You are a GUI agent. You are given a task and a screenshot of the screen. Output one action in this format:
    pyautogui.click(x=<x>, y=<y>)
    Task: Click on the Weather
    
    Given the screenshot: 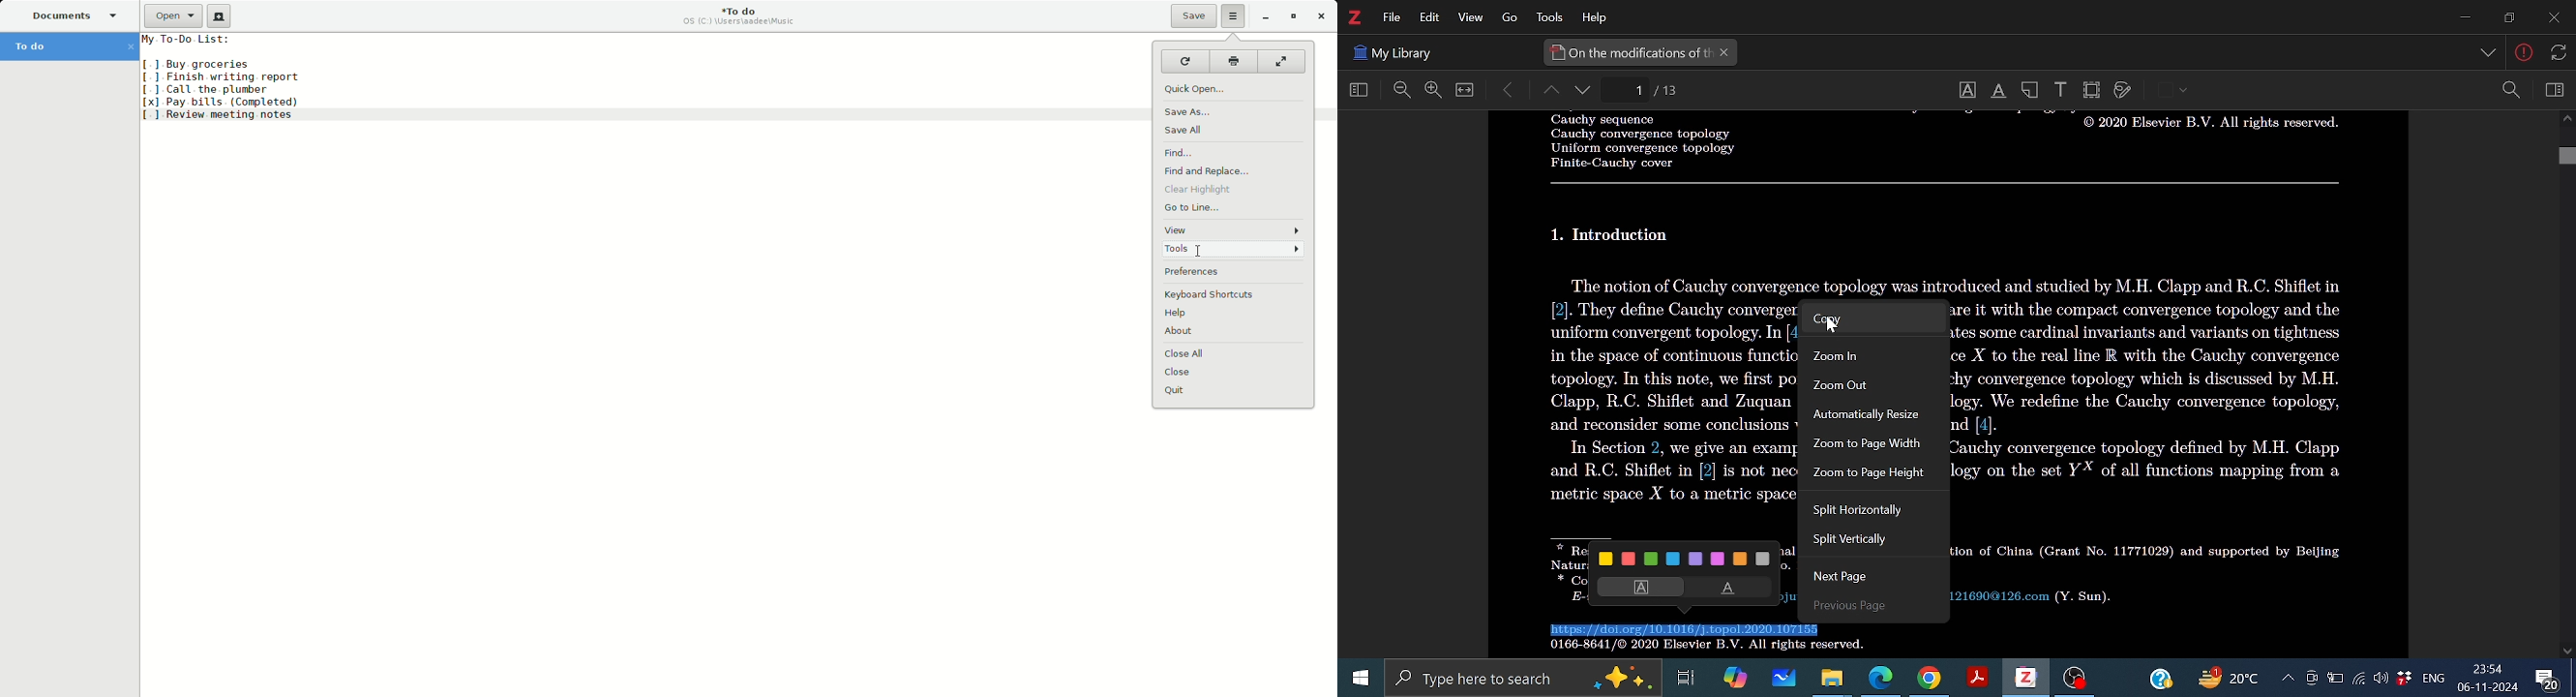 What is the action you would take?
    pyautogui.click(x=2232, y=679)
    